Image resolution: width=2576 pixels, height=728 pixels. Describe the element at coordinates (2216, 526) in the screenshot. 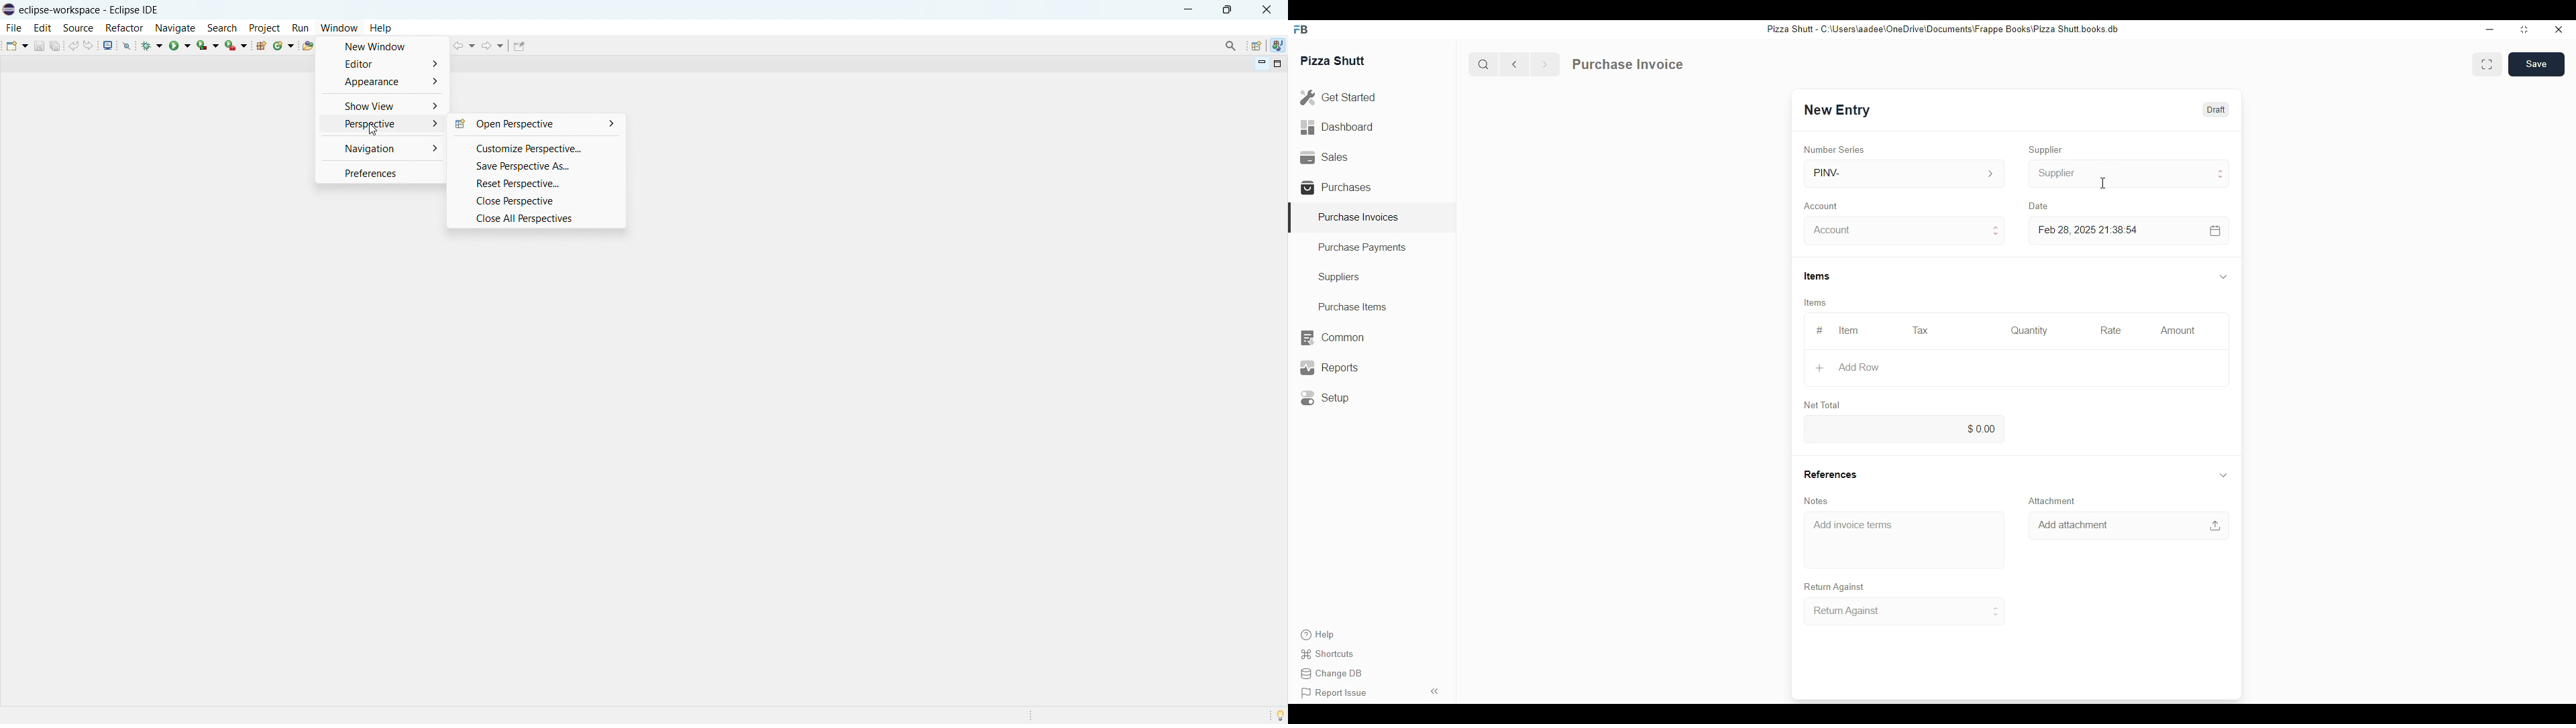

I see `upload` at that location.